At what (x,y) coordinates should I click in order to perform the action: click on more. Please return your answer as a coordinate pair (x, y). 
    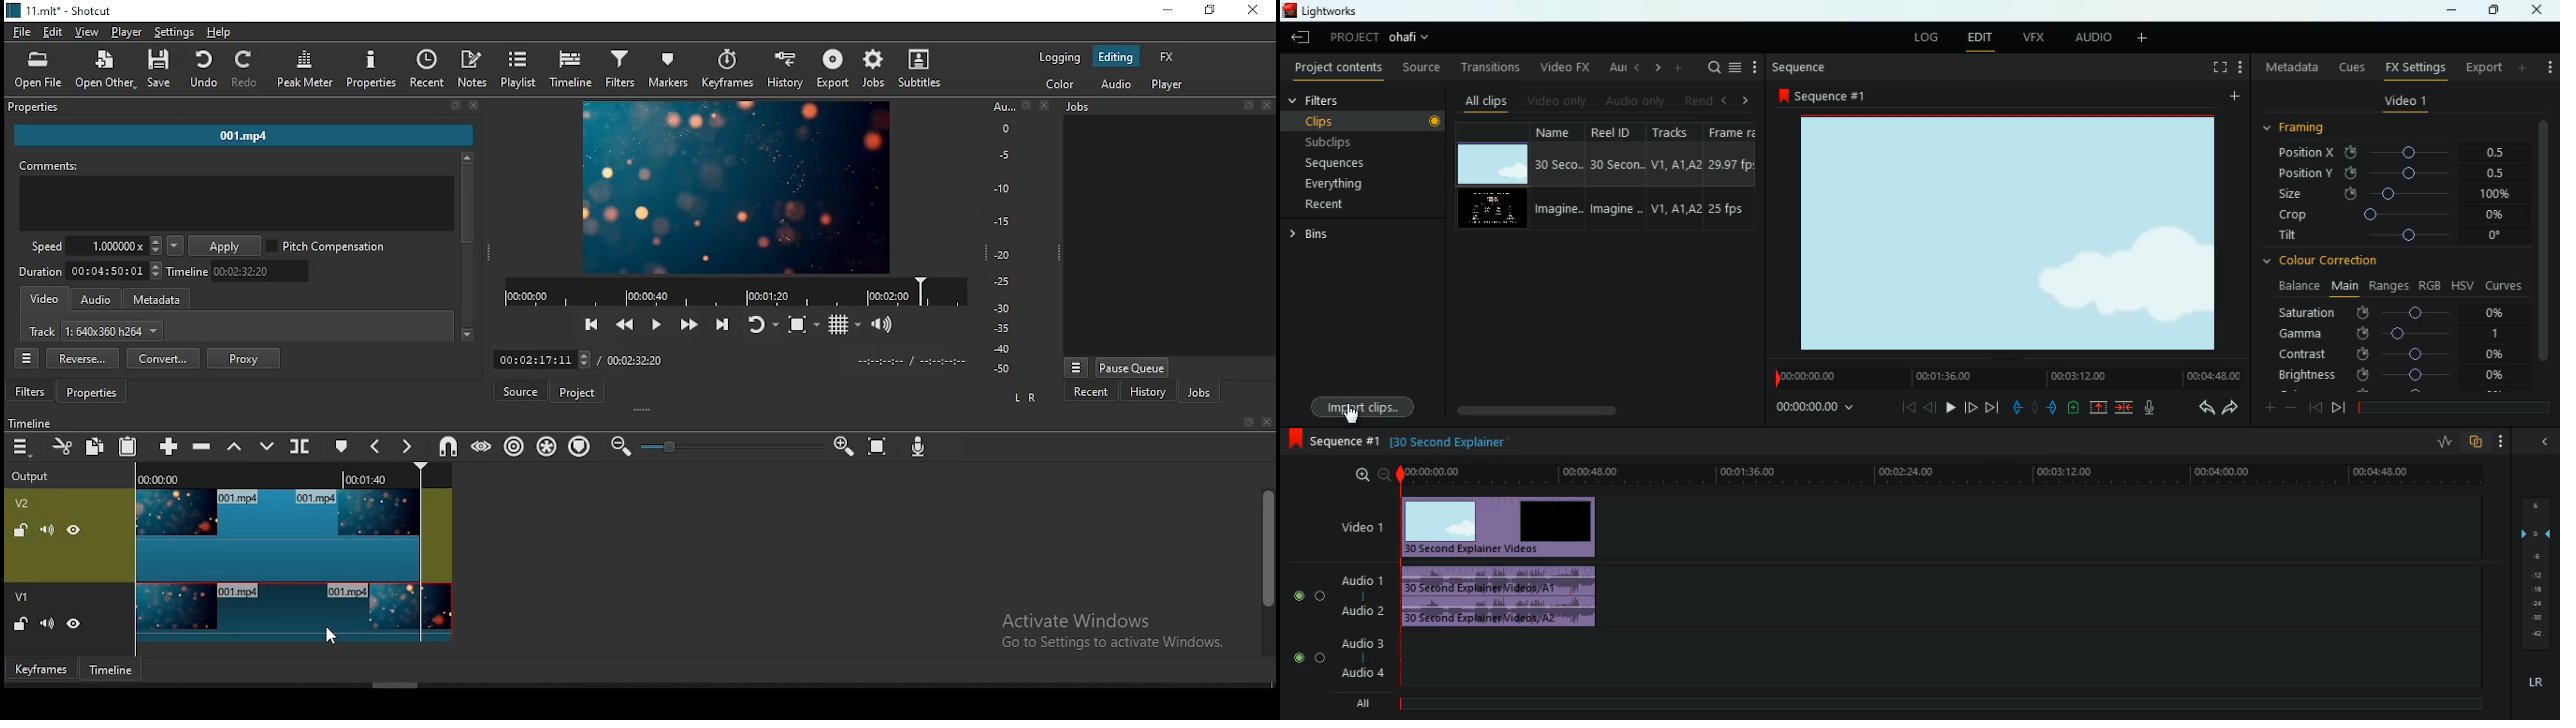
    Looking at the image, I should click on (1755, 66).